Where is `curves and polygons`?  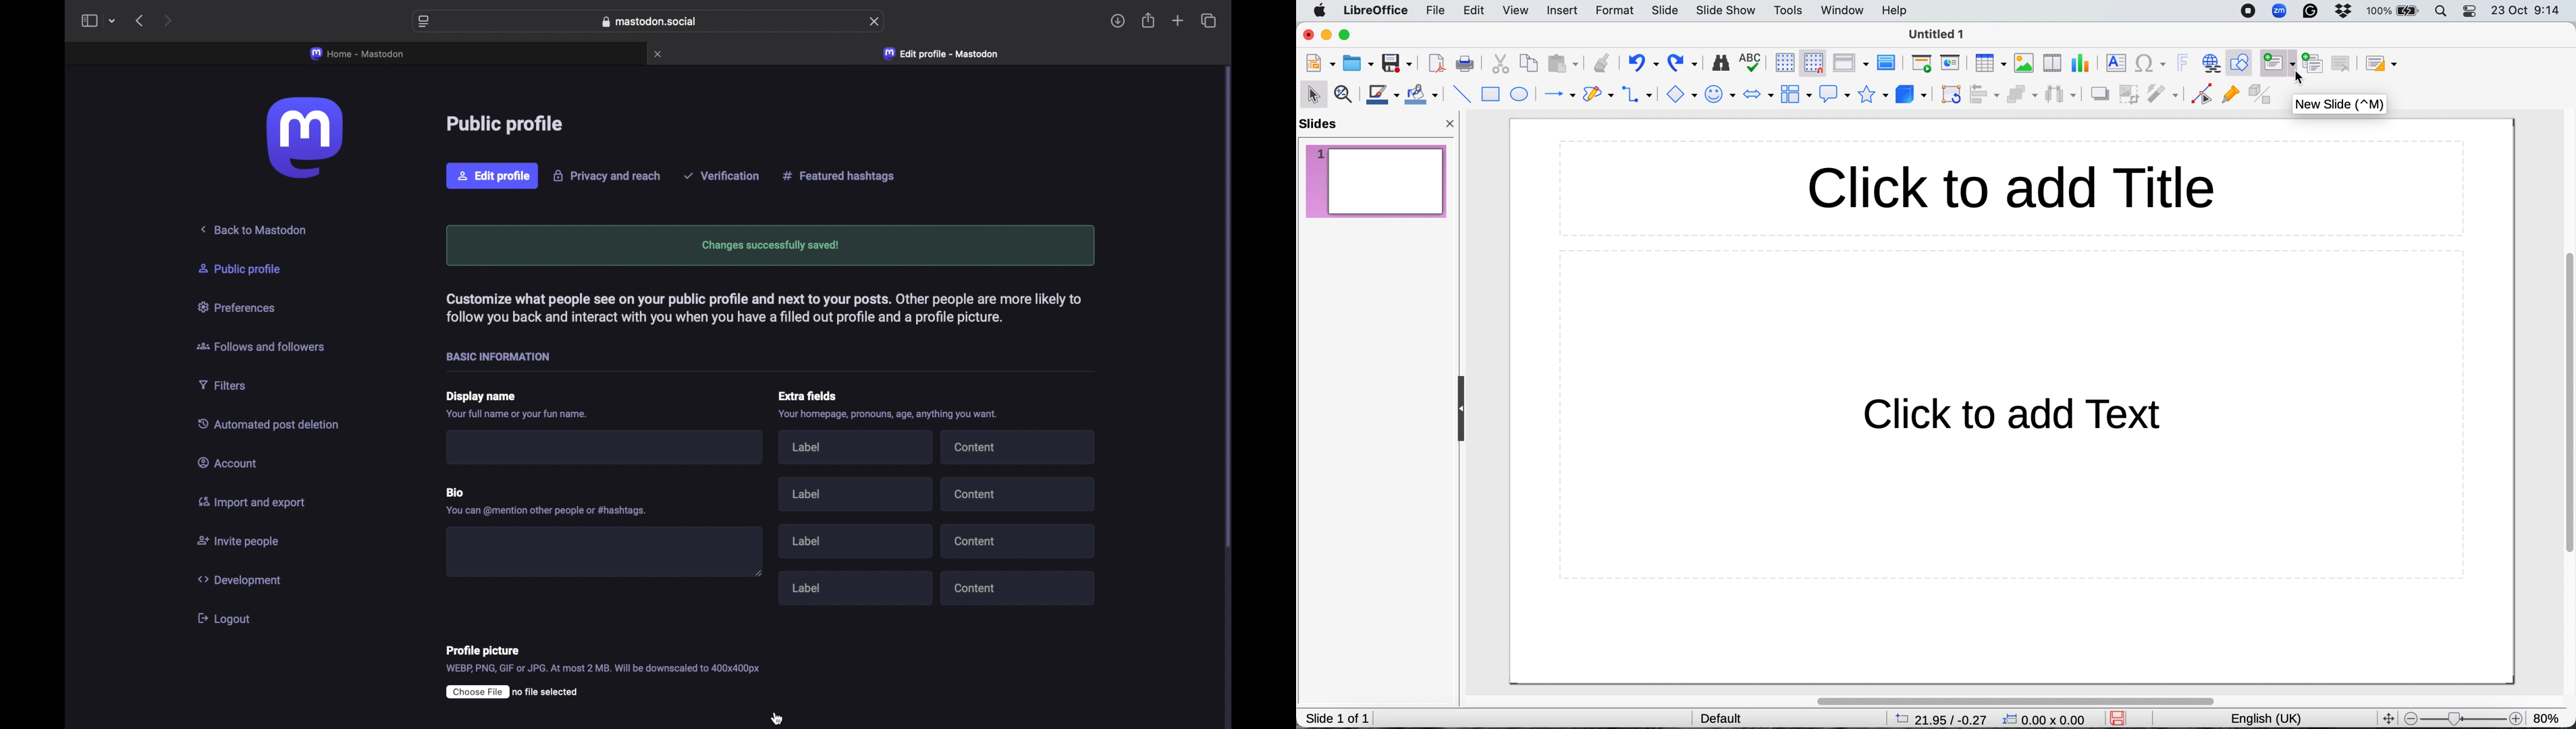 curves and polygons is located at coordinates (1598, 95).